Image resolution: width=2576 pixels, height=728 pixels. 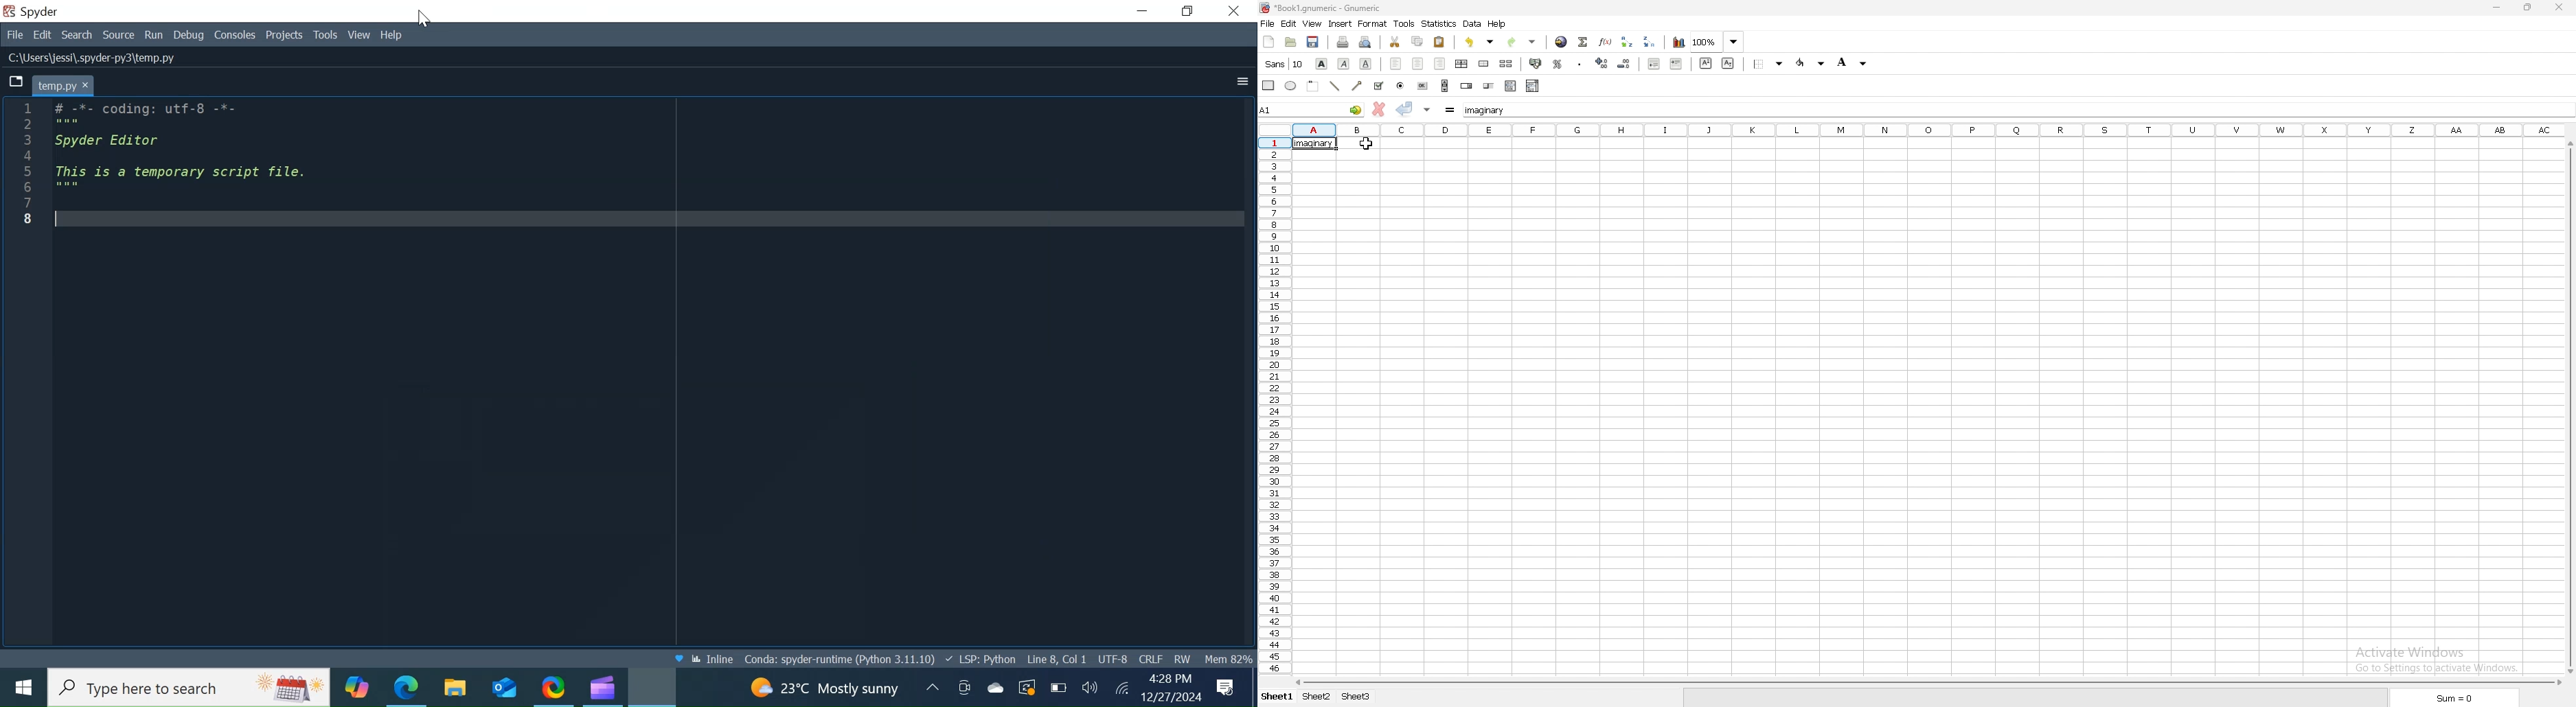 I want to click on resize, so click(x=2529, y=8).